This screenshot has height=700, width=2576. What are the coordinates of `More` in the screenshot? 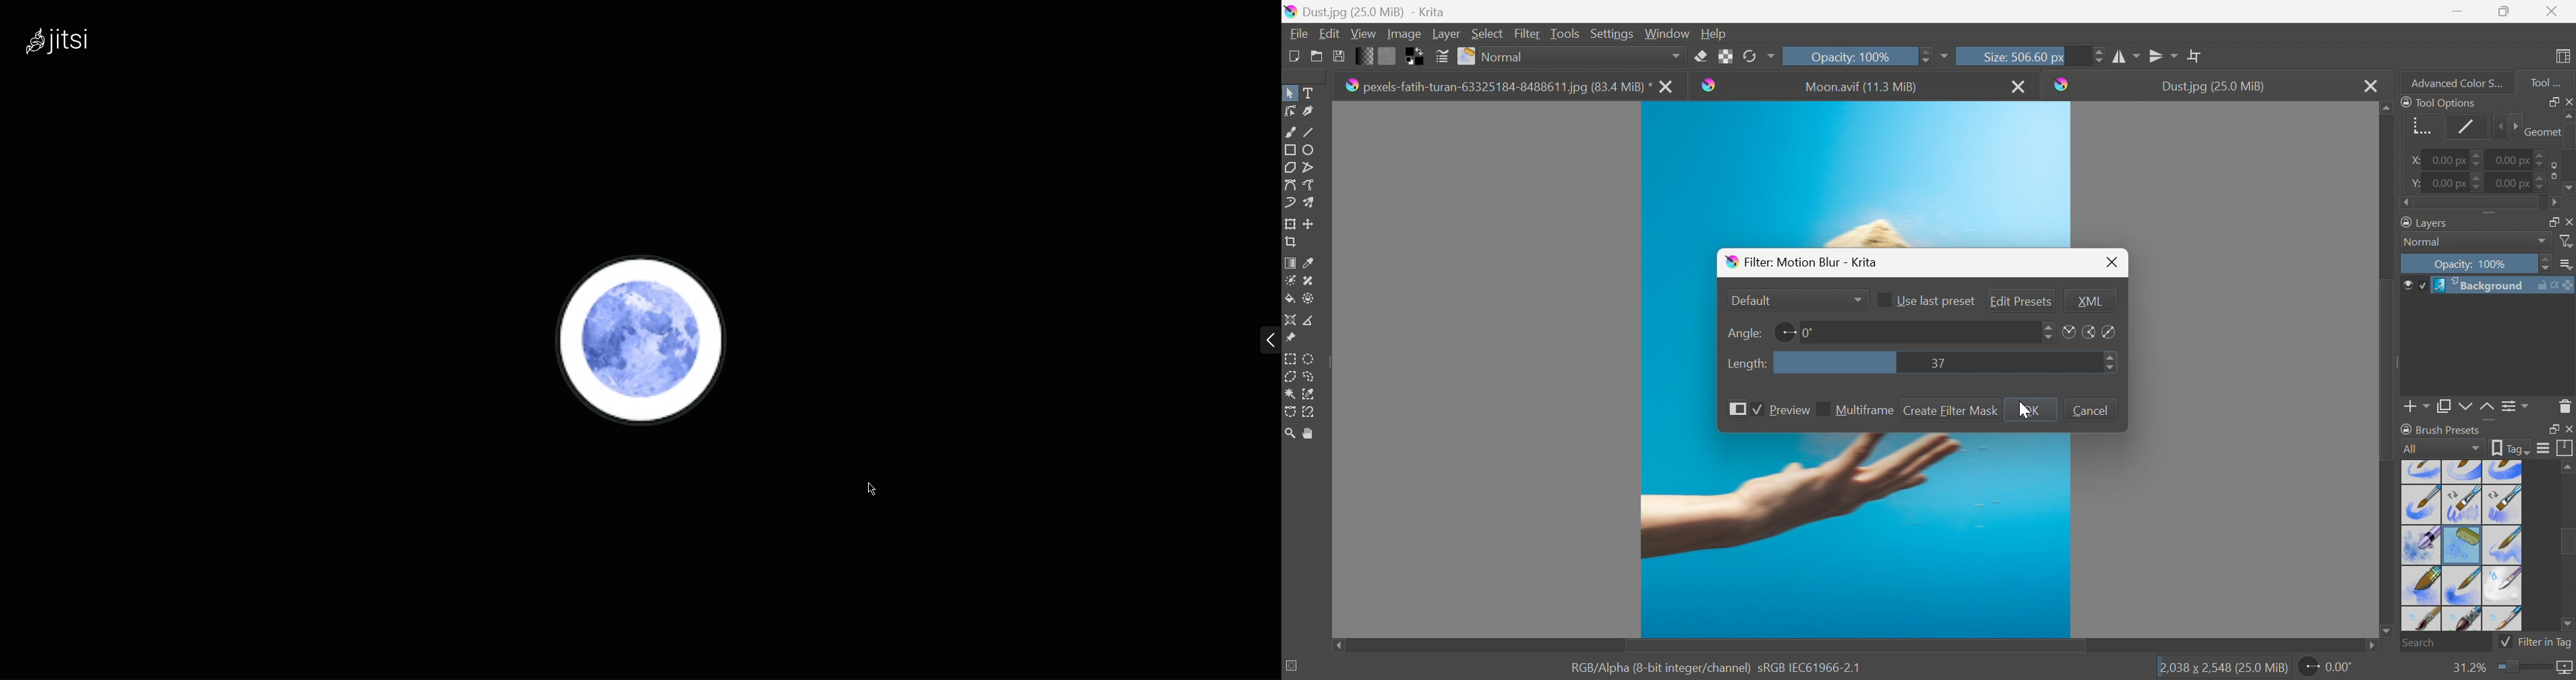 It's located at (1734, 409).